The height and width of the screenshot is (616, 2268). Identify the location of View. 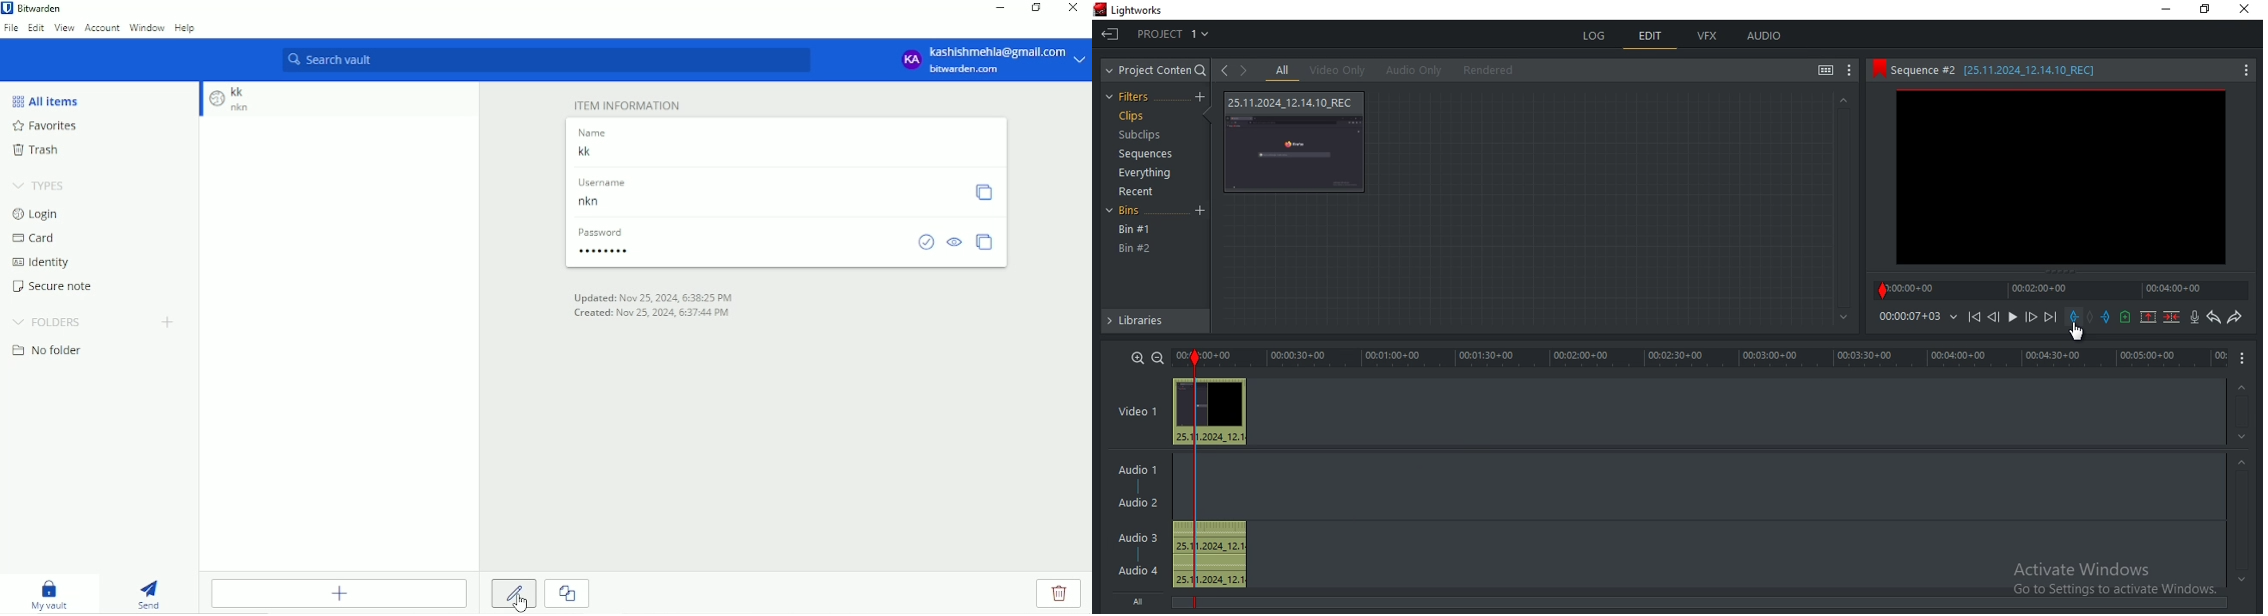
(64, 28).